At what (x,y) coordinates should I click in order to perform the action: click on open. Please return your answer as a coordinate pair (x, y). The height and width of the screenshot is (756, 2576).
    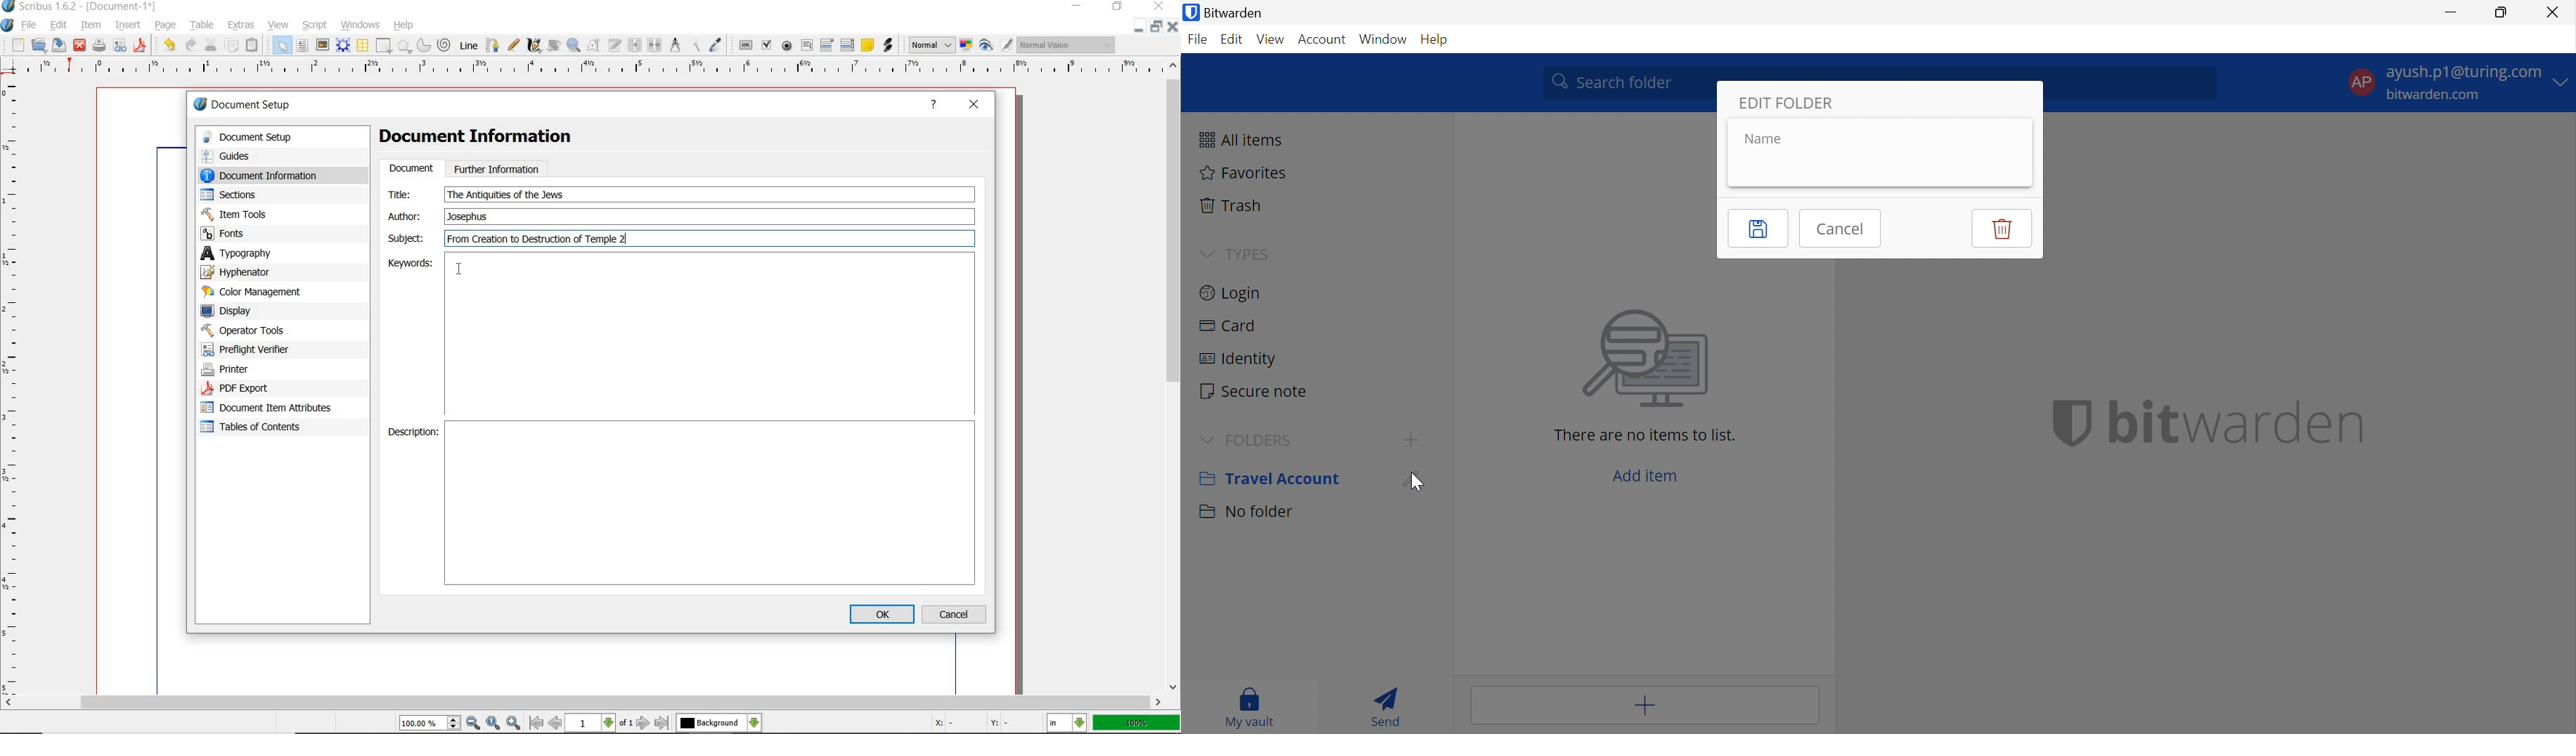
    Looking at the image, I should click on (39, 45).